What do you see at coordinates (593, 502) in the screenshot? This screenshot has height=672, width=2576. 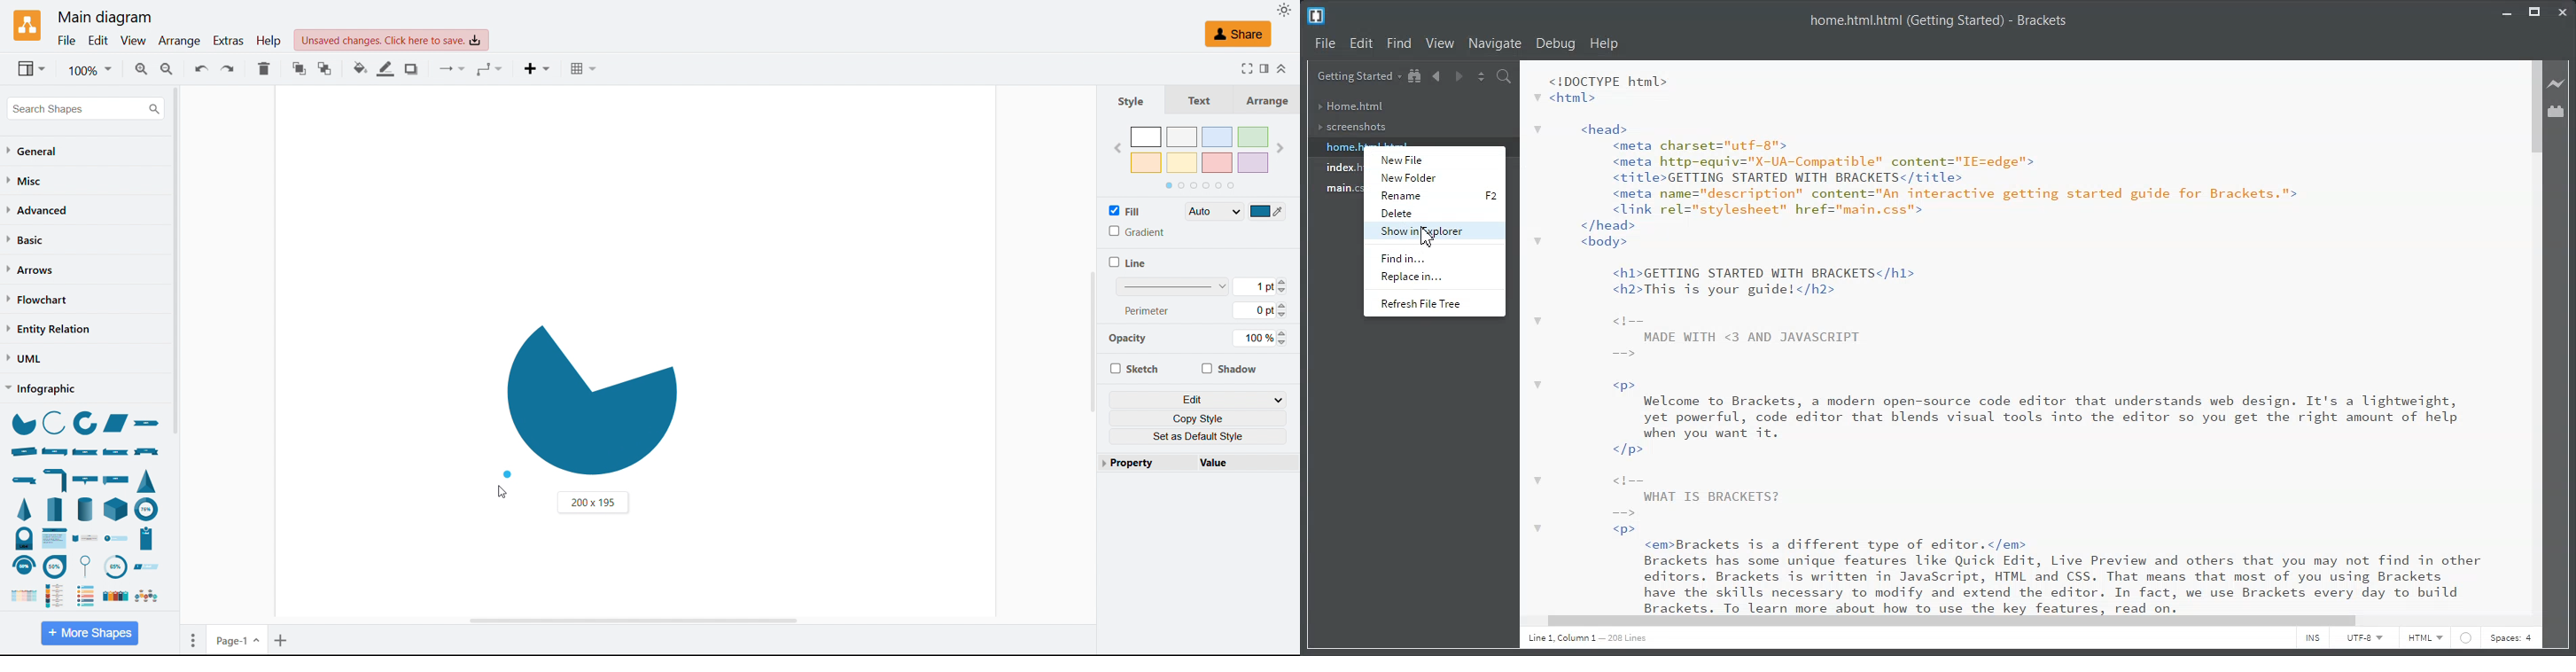 I see `Shape dimensions` at bounding box center [593, 502].